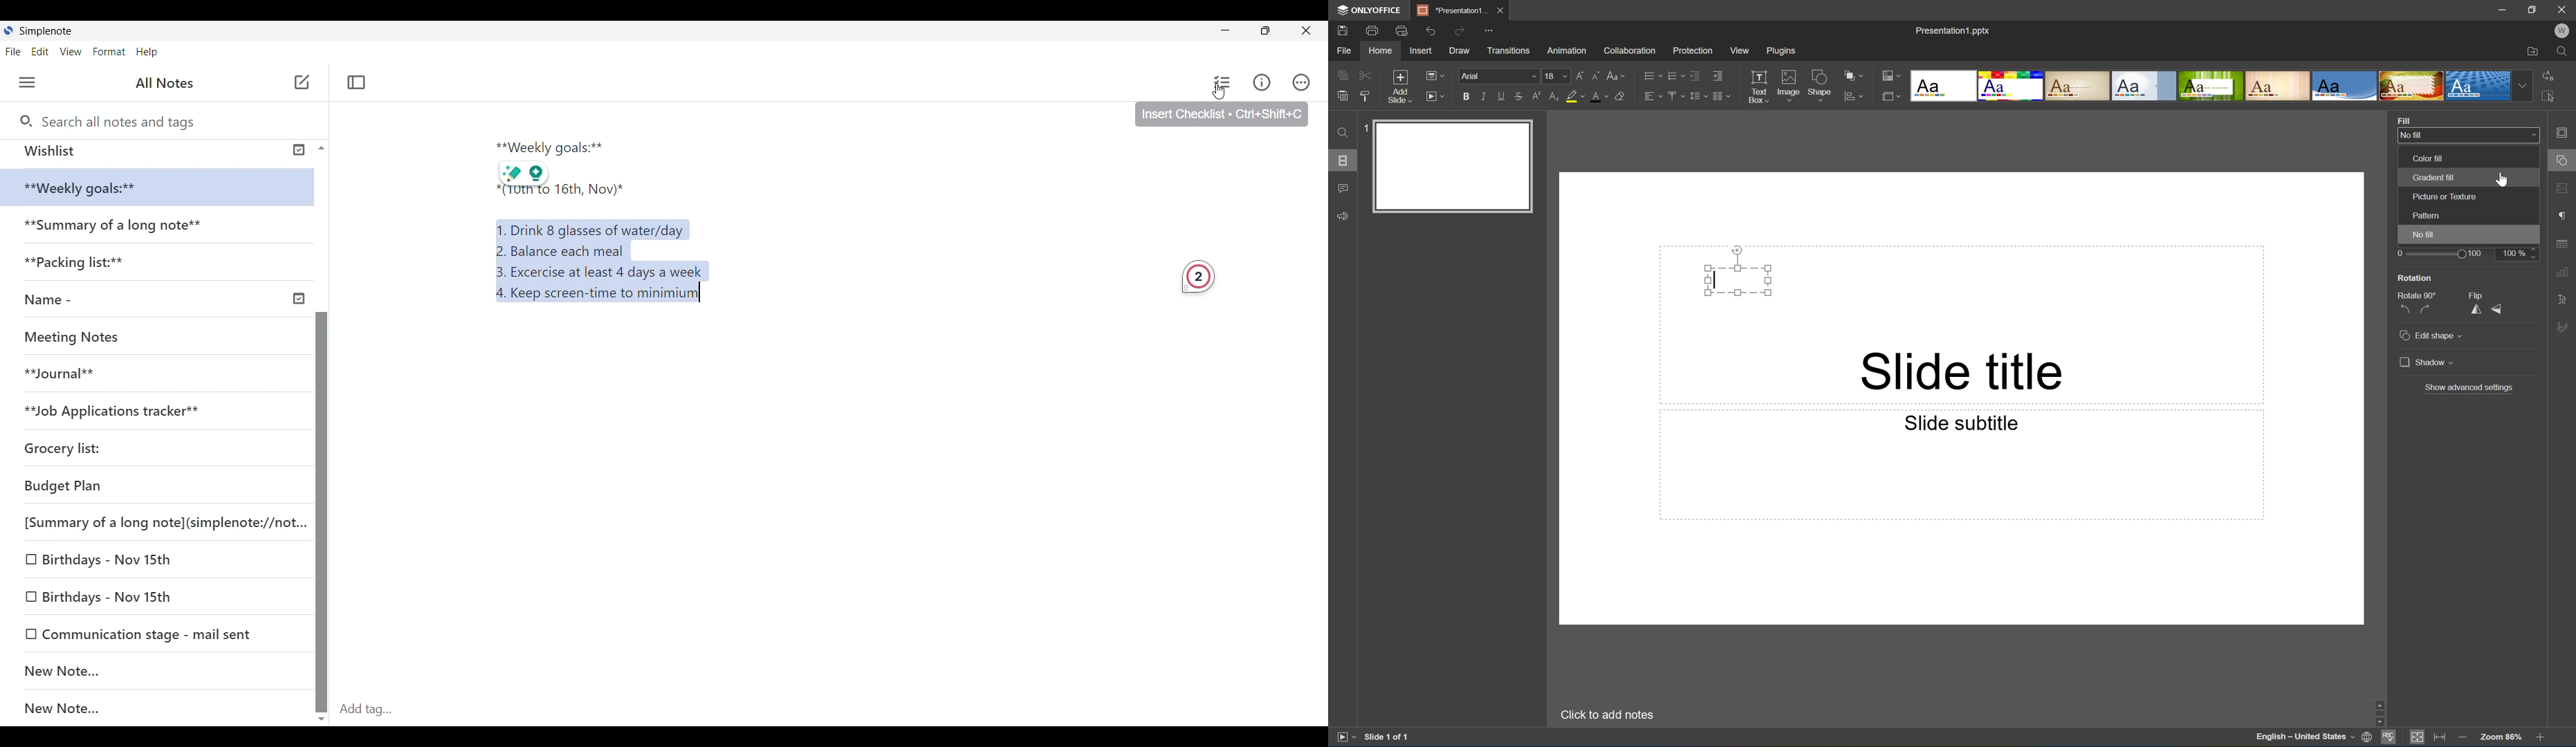 Image resolution: width=2576 pixels, height=756 pixels. What do you see at coordinates (1342, 189) in the screenshot?
I see `Comments` at bounding box center [1342, 189].